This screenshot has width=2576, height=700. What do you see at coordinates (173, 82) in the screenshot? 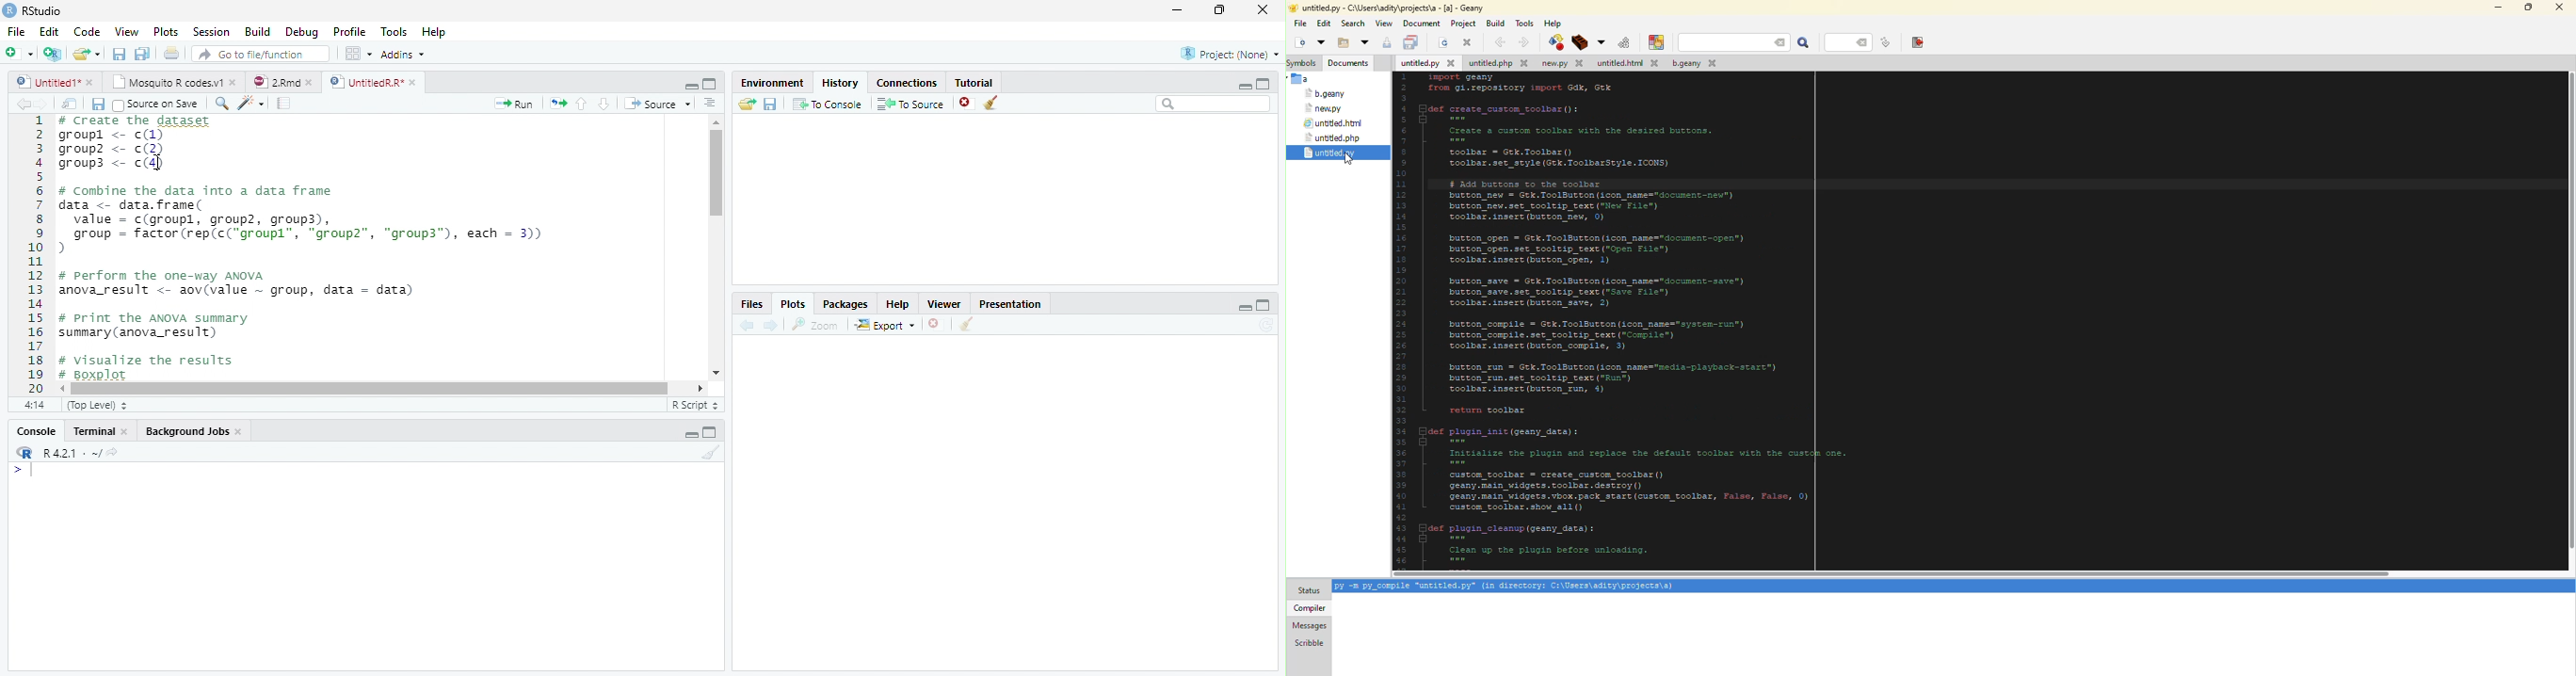
I see `Mosquito R codes` at bounding box center [173, 82].